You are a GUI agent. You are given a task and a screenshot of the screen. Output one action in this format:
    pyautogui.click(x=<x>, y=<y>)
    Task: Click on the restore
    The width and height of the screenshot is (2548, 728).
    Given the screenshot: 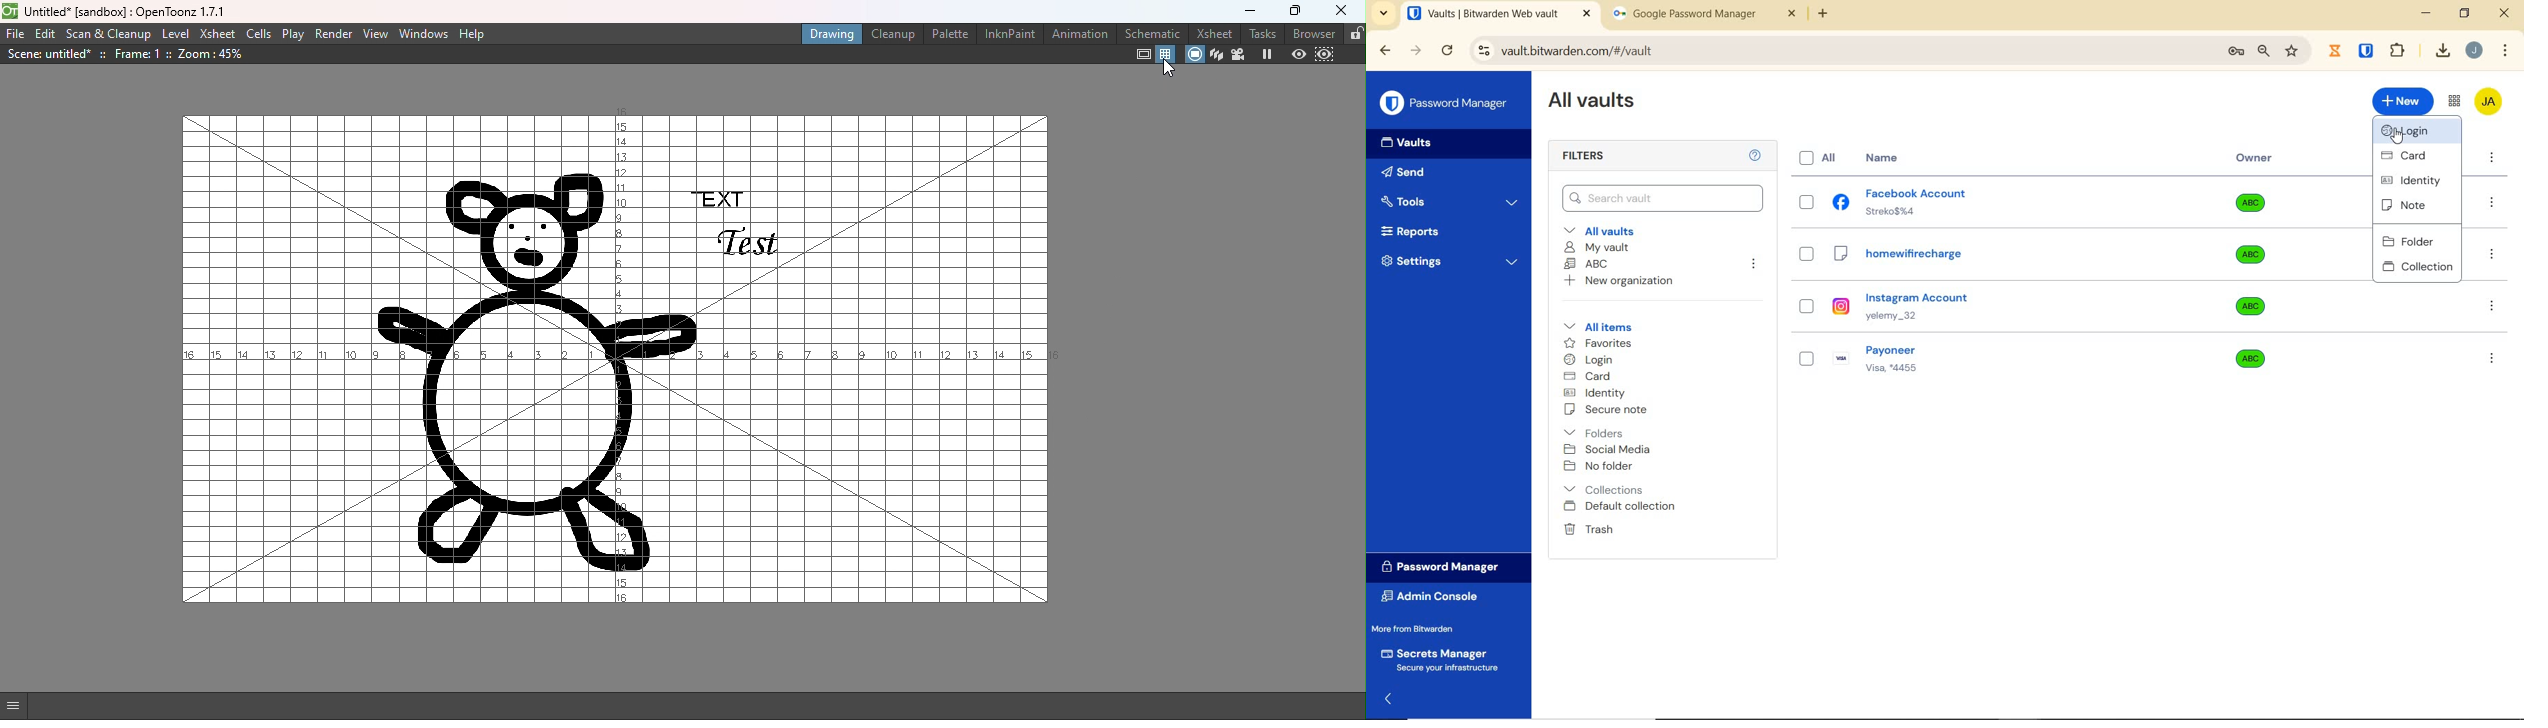 What is the action you would take?
    pyautogui.click(x=2464, y=13)
    